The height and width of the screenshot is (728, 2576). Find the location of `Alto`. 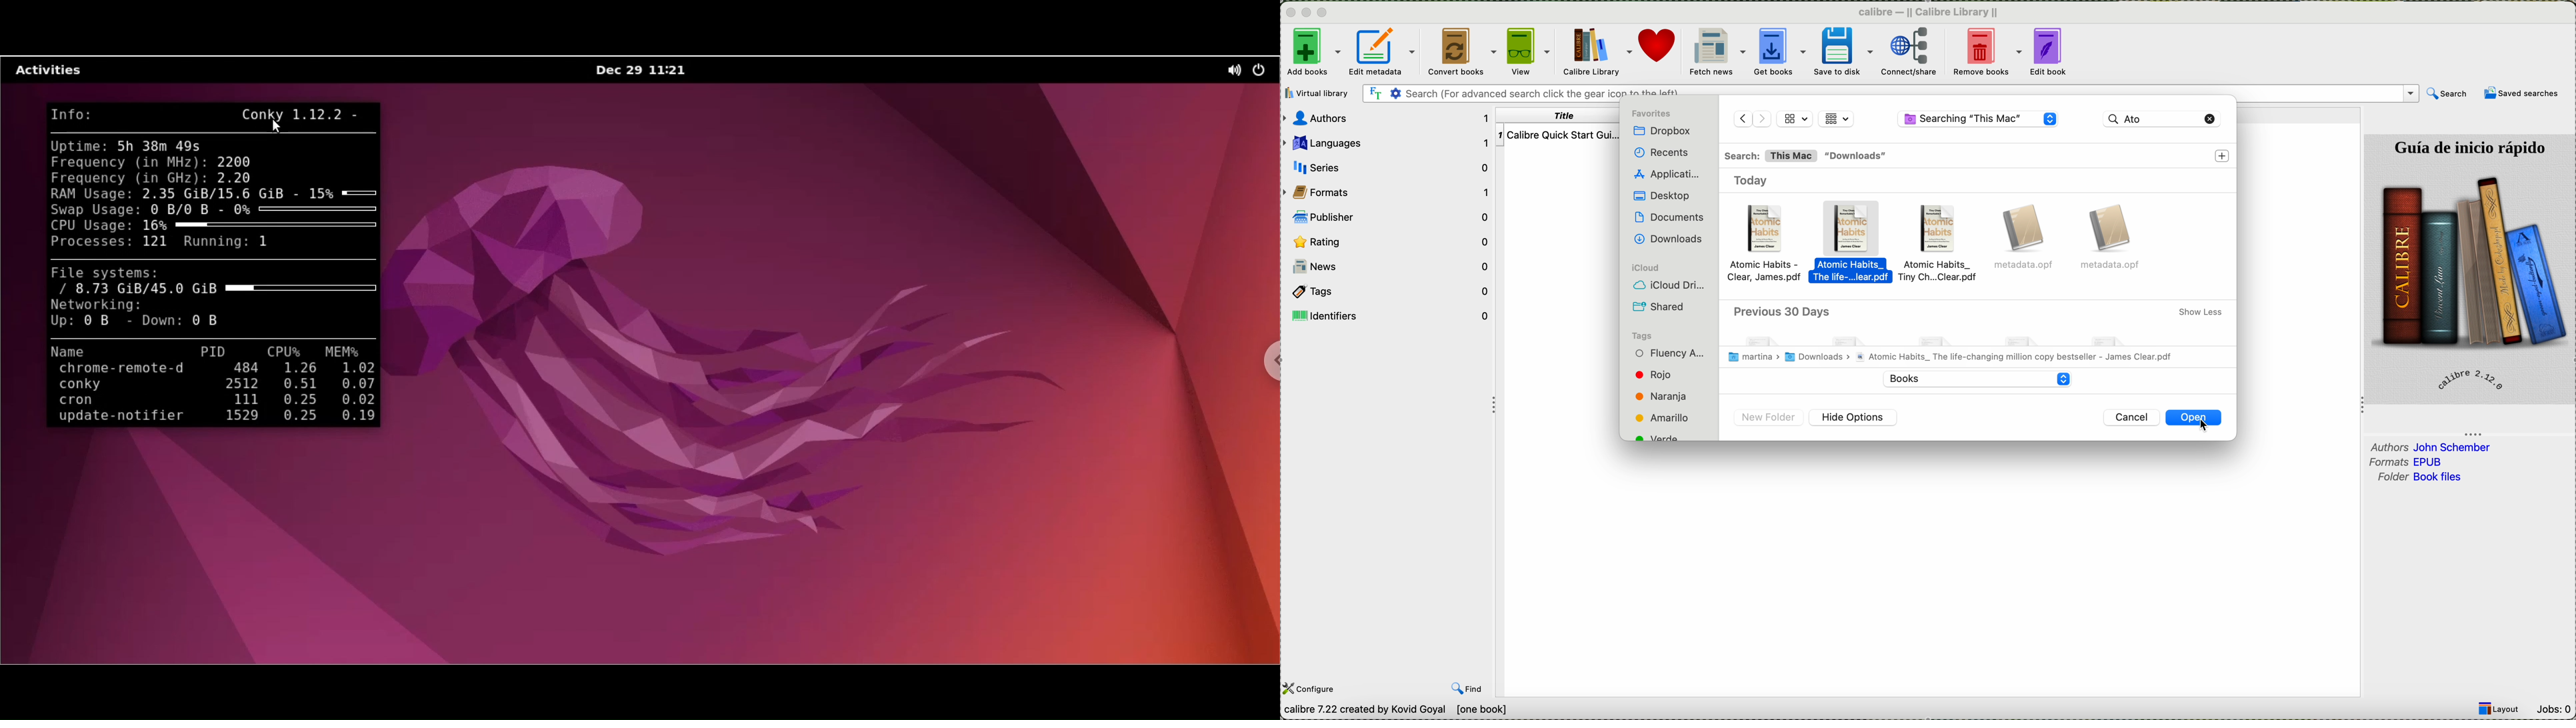

Alto is located at coordinates (2150, 118).